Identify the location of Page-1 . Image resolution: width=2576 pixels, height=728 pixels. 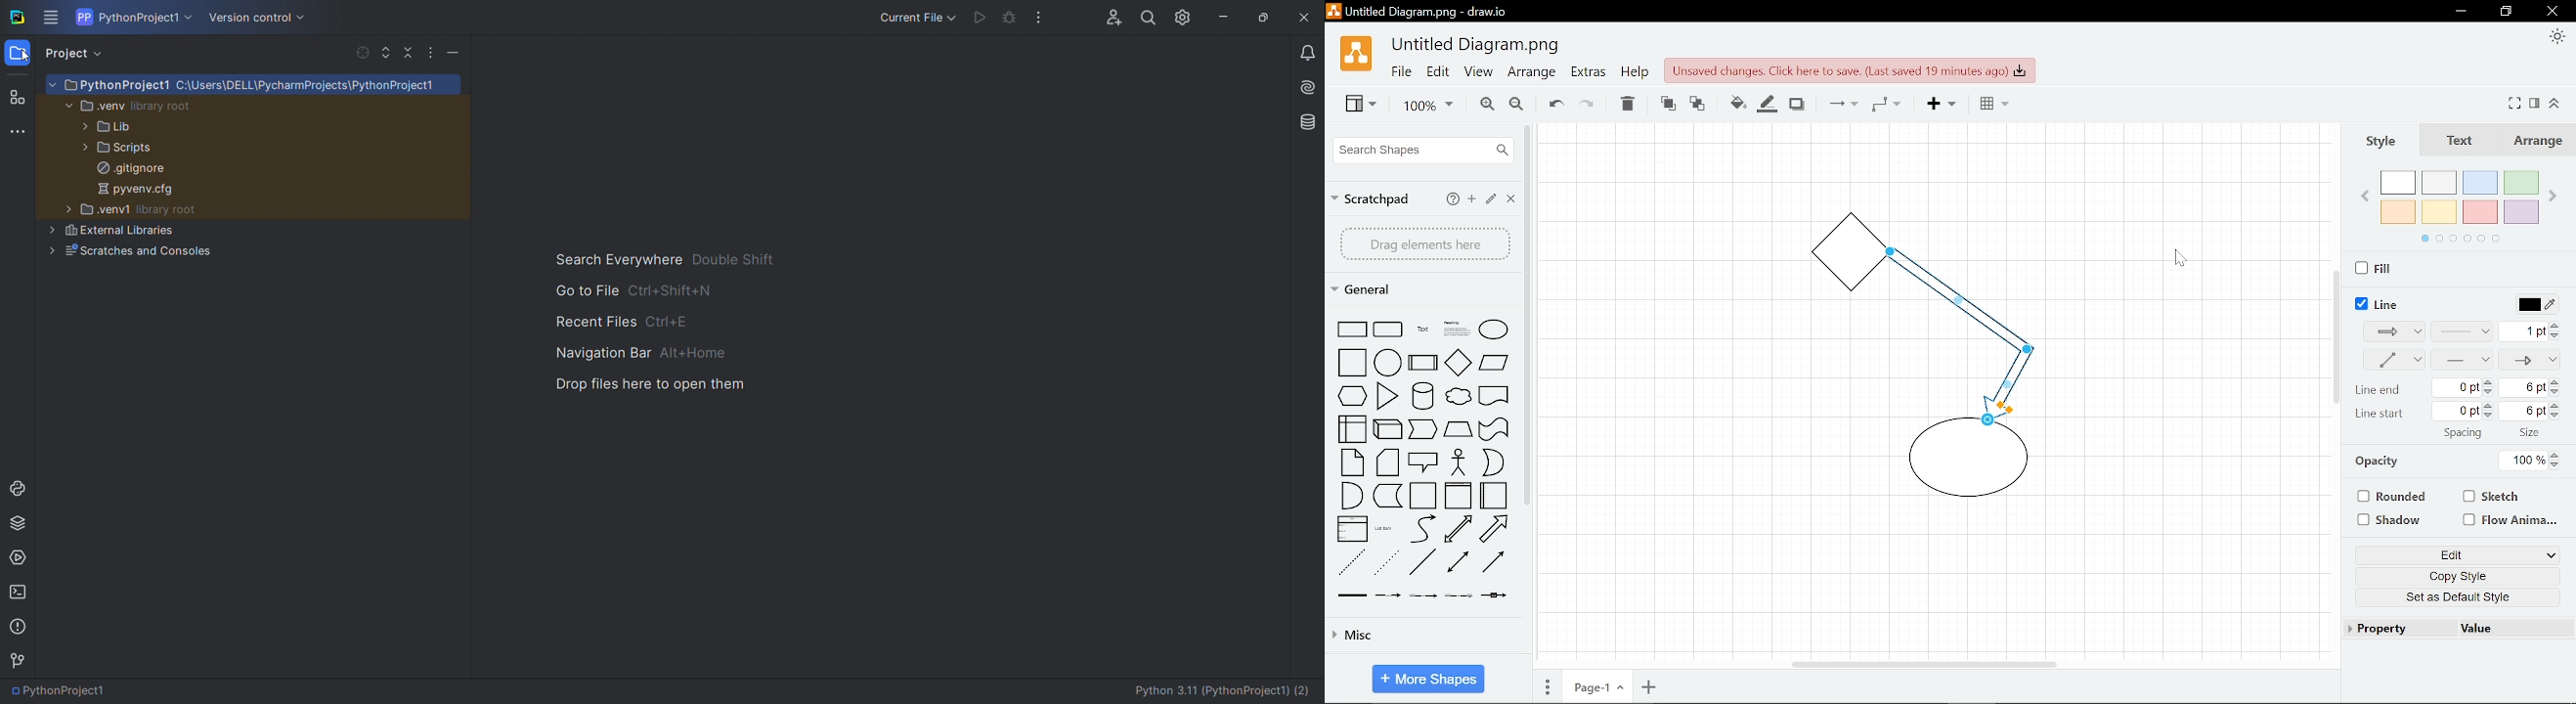
(1595, 688).